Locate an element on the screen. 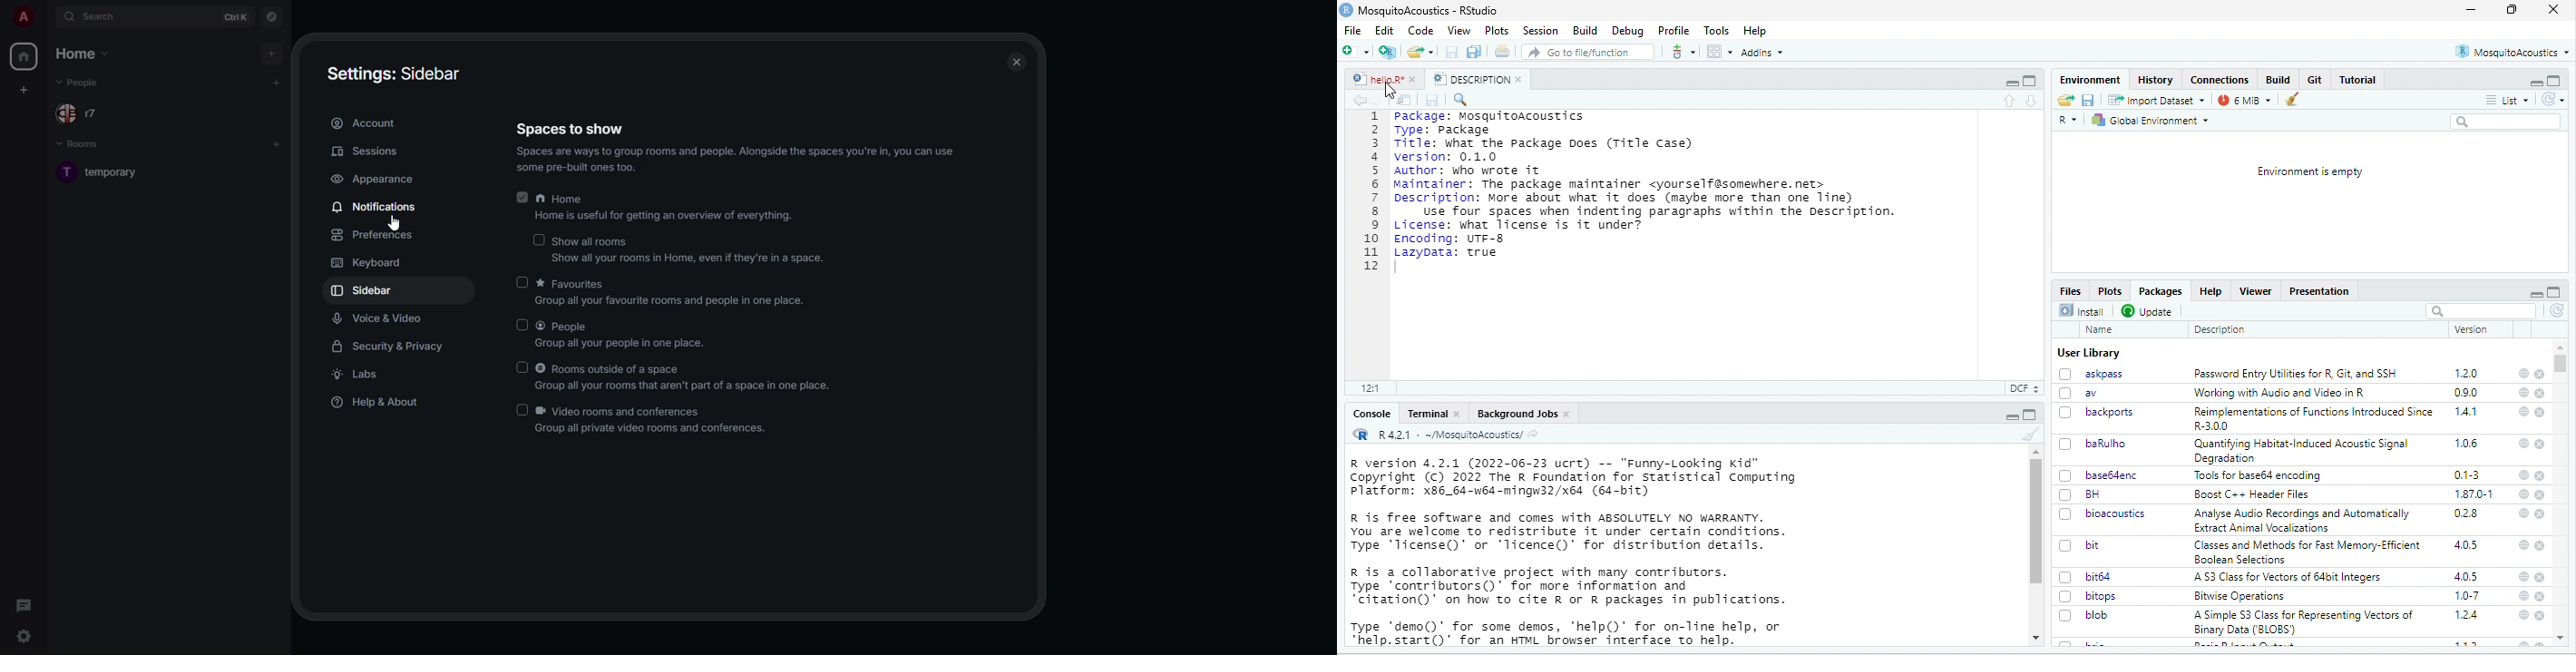 The image size is (2576, 672). 1.0.6 is located at coordinates (2465, 443).